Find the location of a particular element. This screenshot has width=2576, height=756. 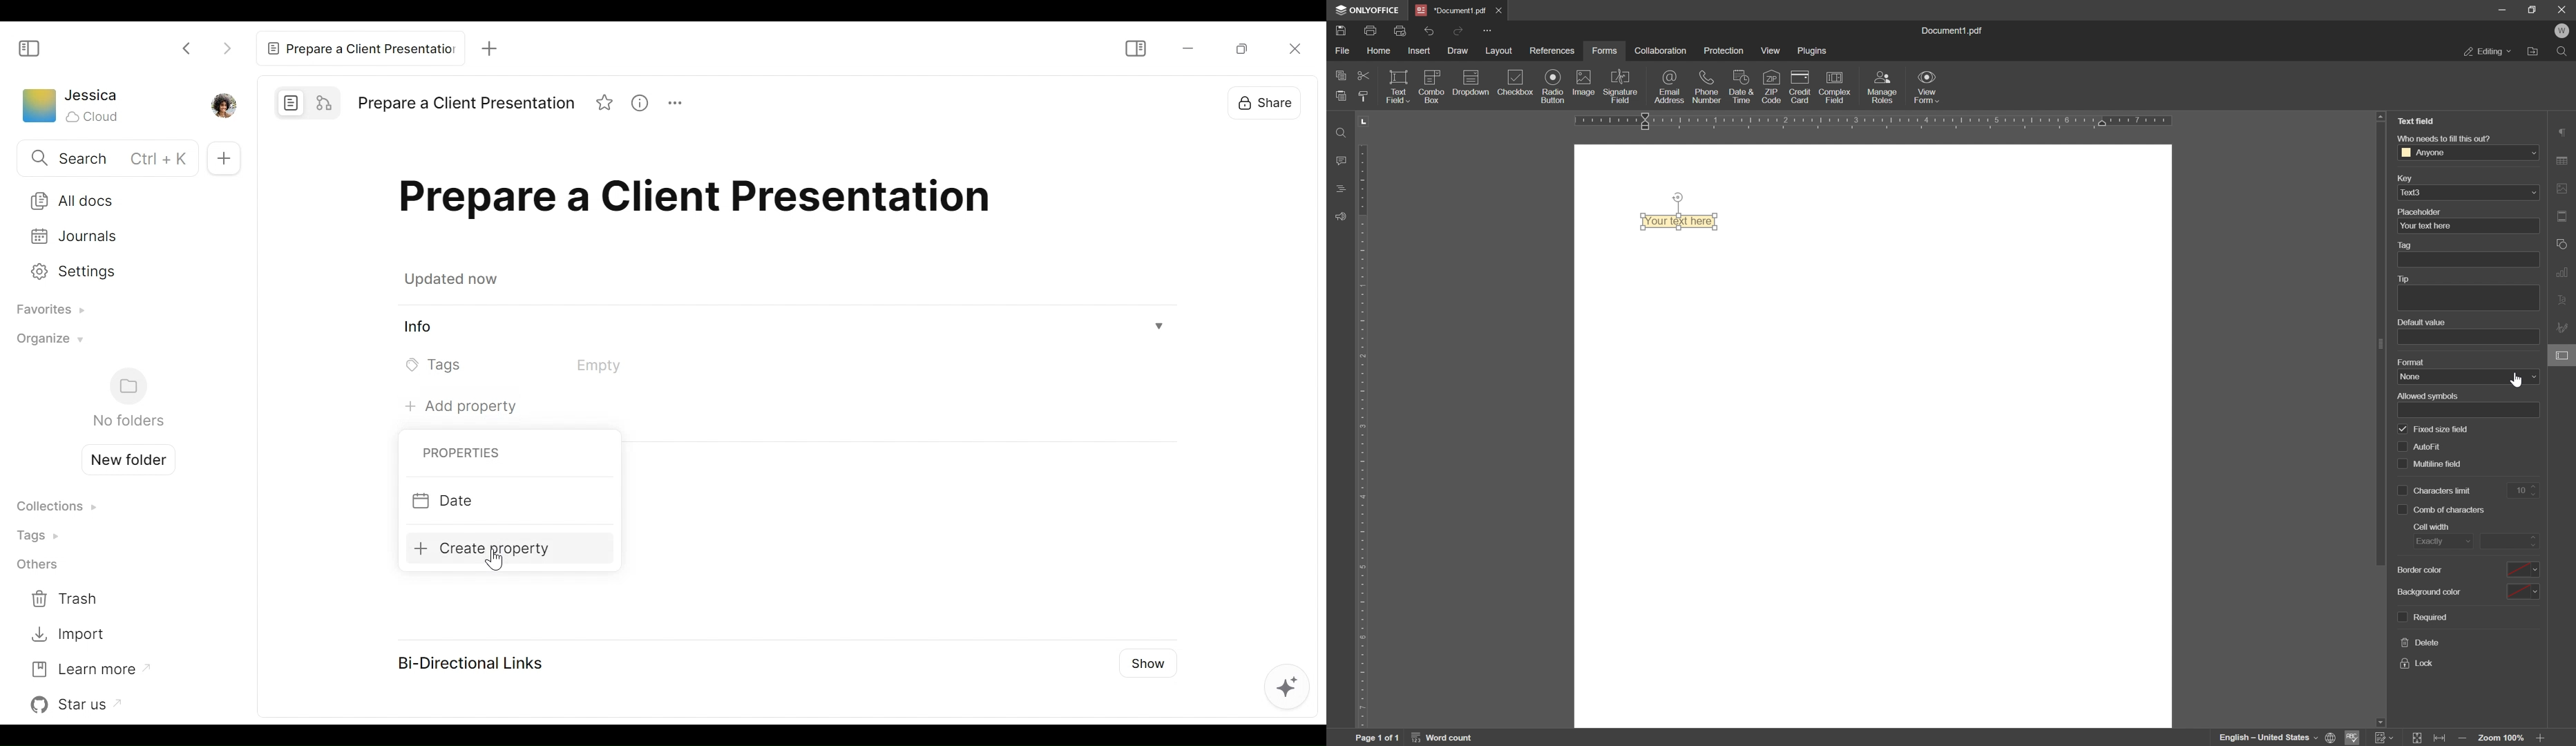

editing is located at coordinates (2487, 53).